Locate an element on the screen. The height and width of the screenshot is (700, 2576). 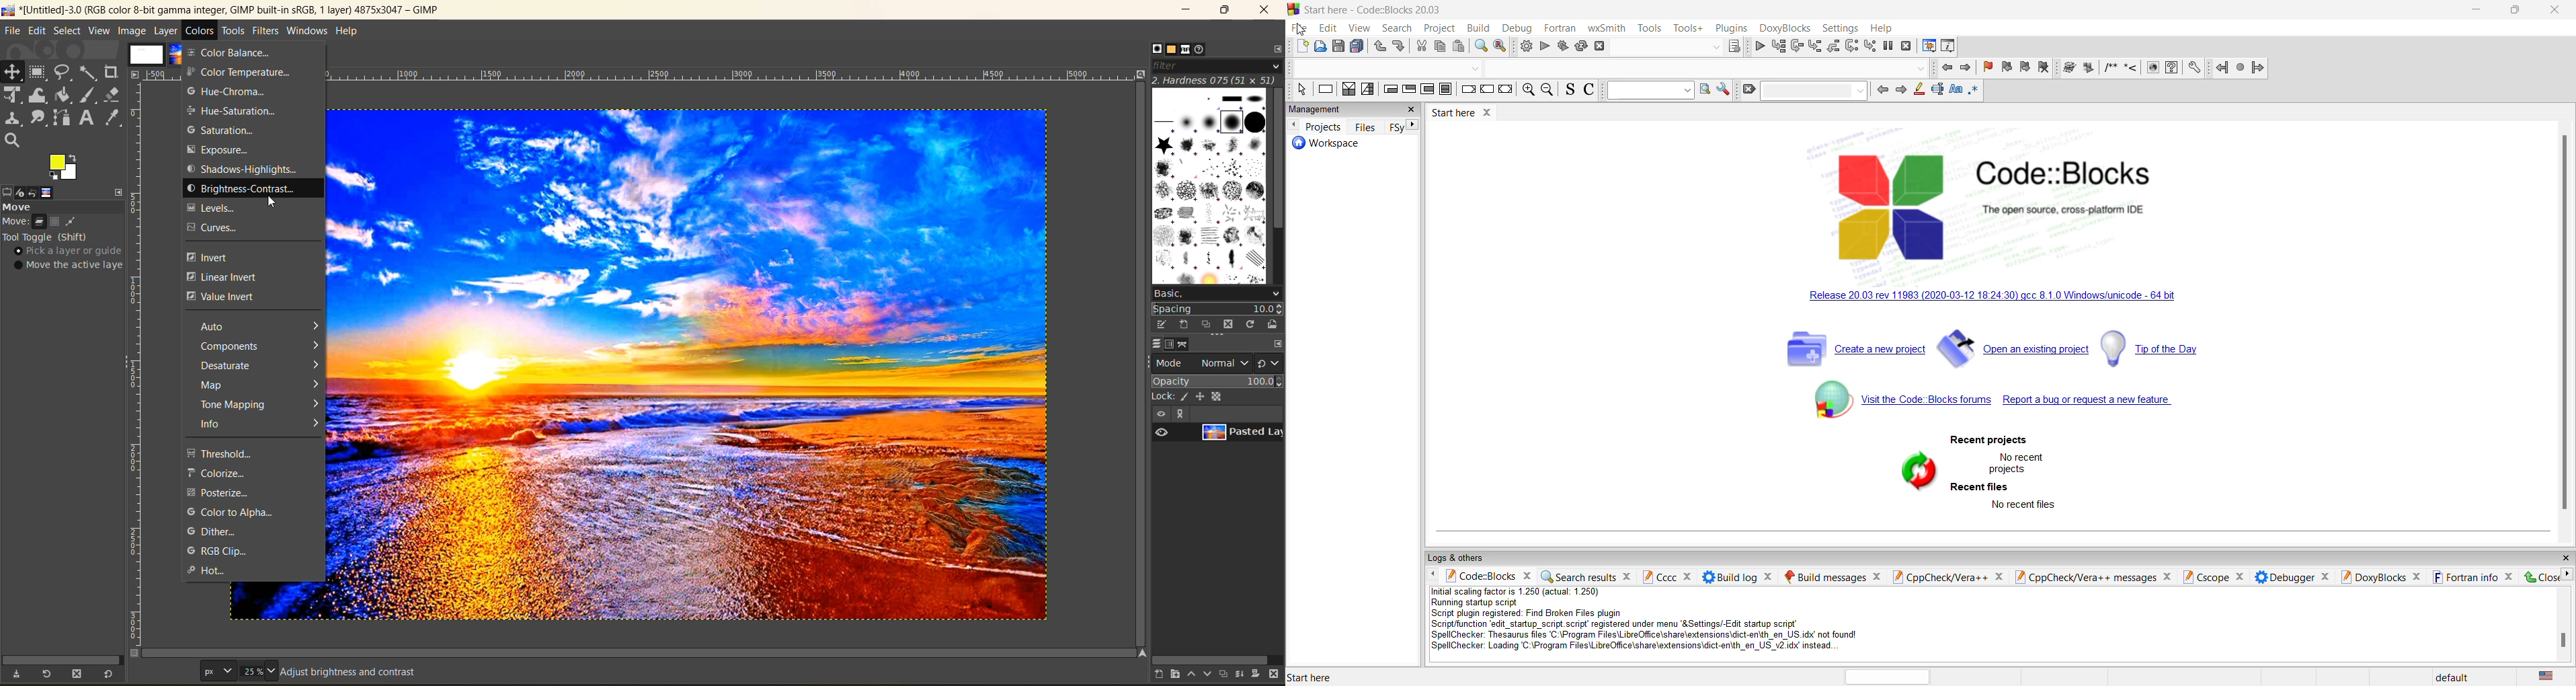
doxyBlocks is located at coordinates (1784, 26).